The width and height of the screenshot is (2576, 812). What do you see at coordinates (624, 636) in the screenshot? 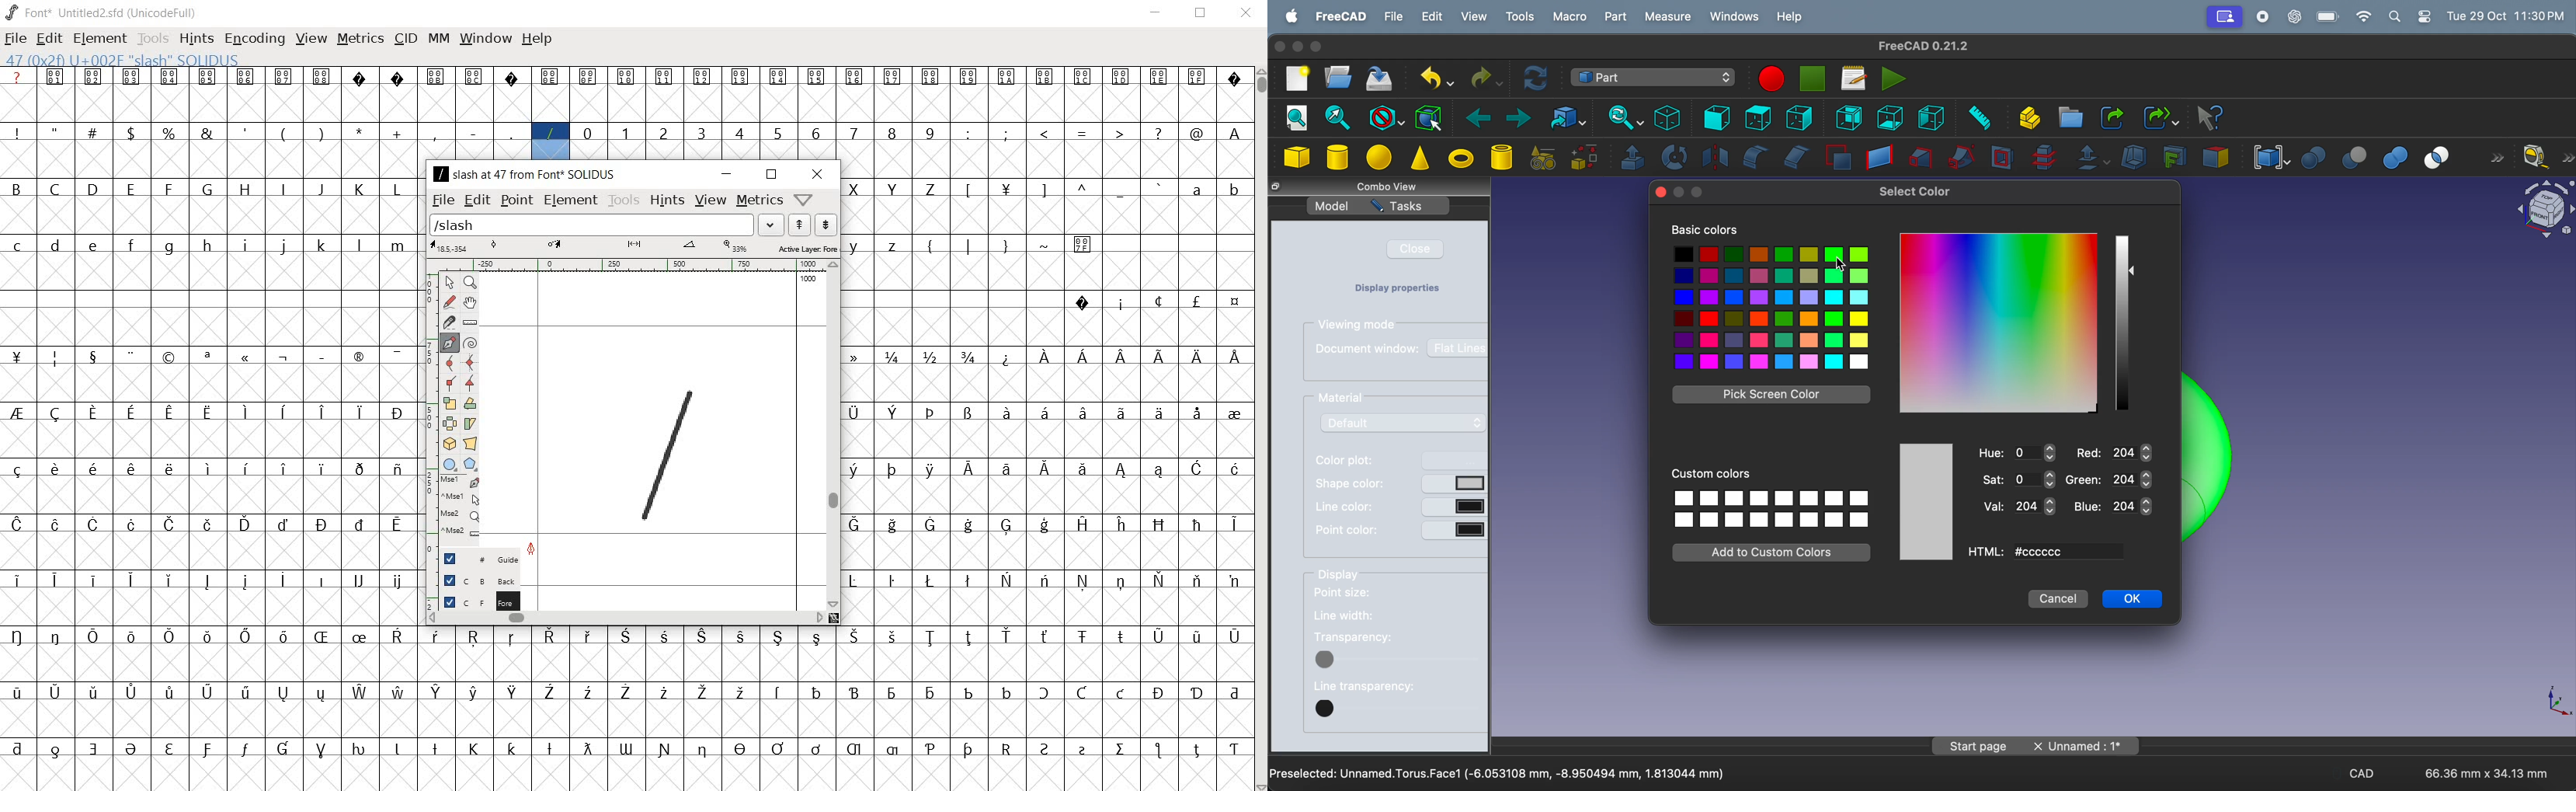
I see `special letters` at bounding box center [624, 636].